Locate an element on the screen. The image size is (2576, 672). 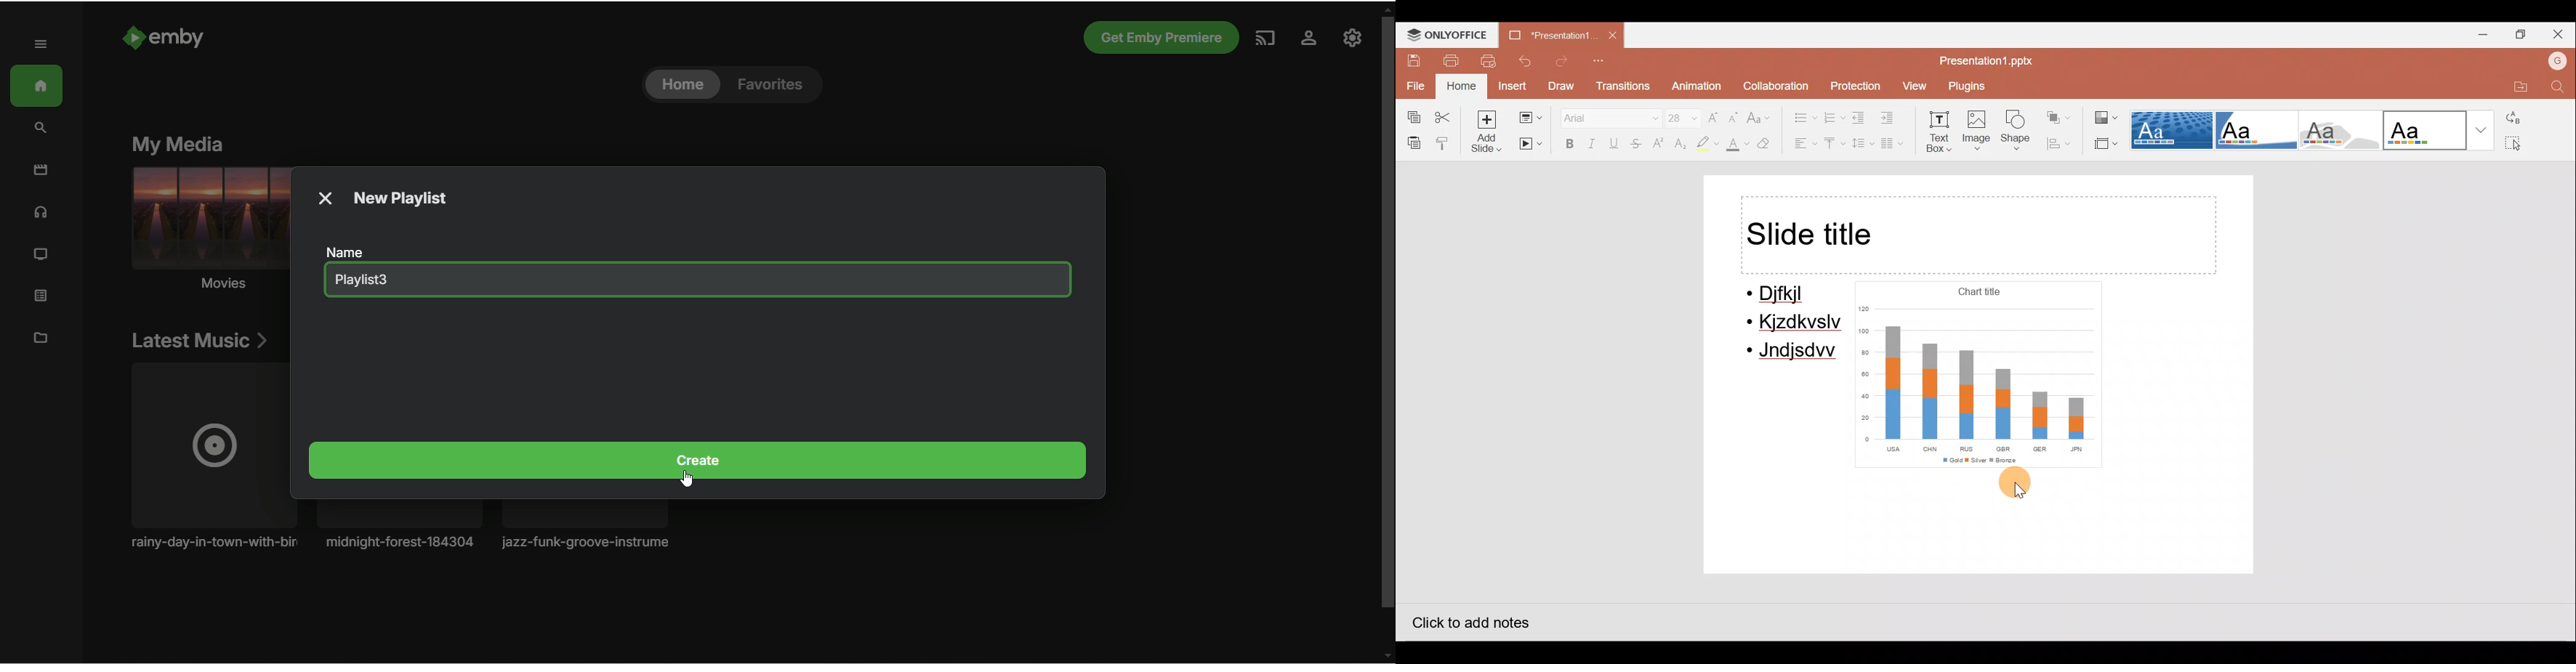
Find is located at coordinates (2558, 87).